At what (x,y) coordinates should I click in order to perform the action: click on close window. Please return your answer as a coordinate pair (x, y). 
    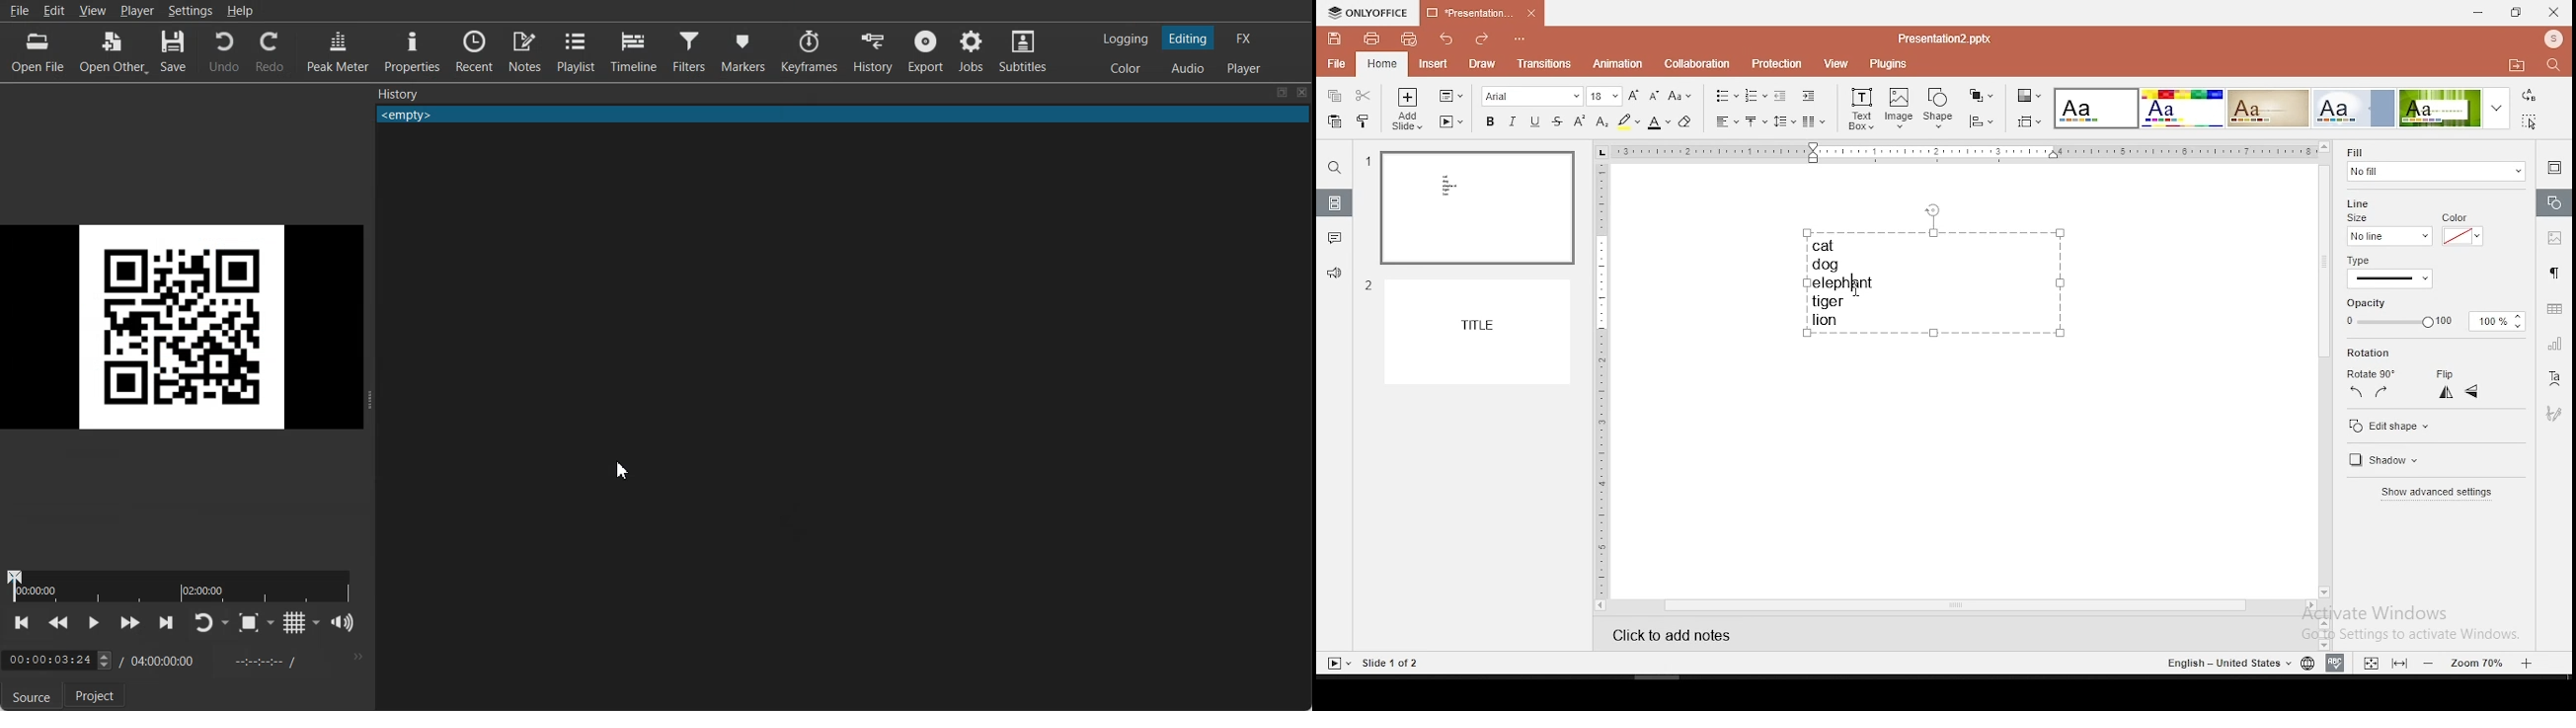
    Looking at the image, I should click on (2555, 13).